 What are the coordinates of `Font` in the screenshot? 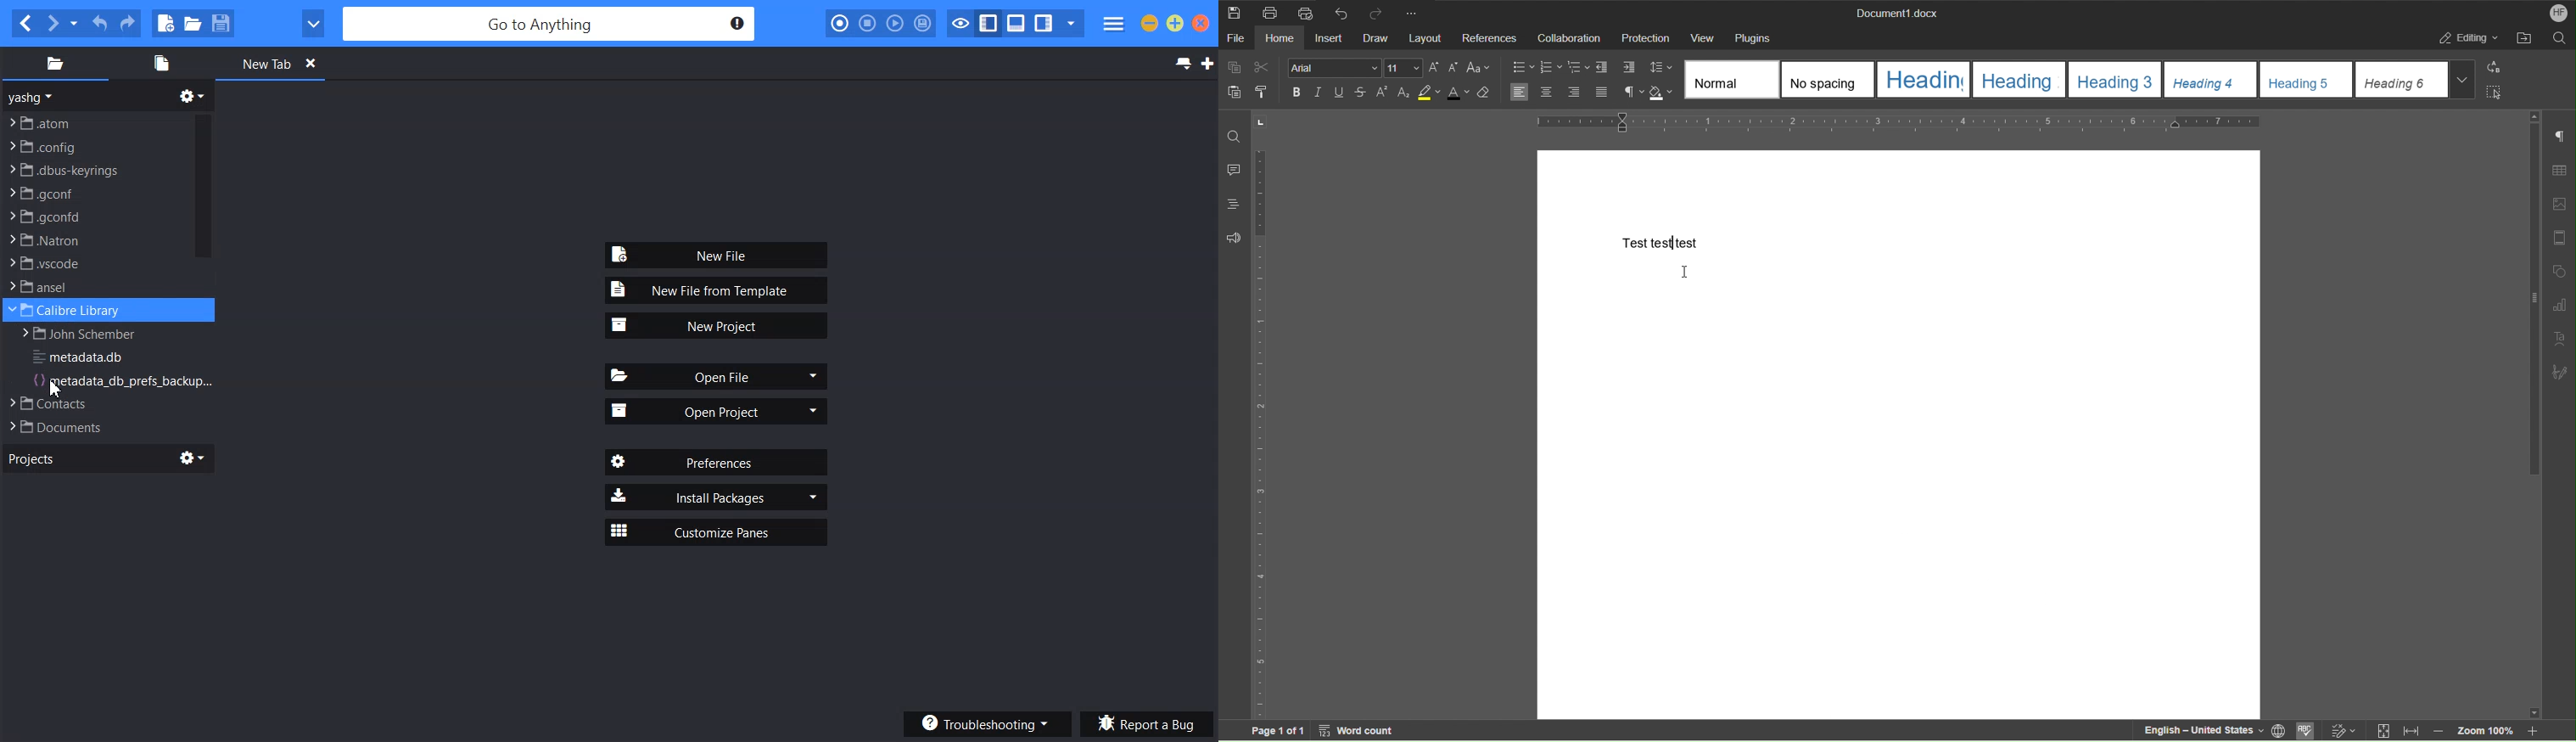 It's located at (1335, 69).